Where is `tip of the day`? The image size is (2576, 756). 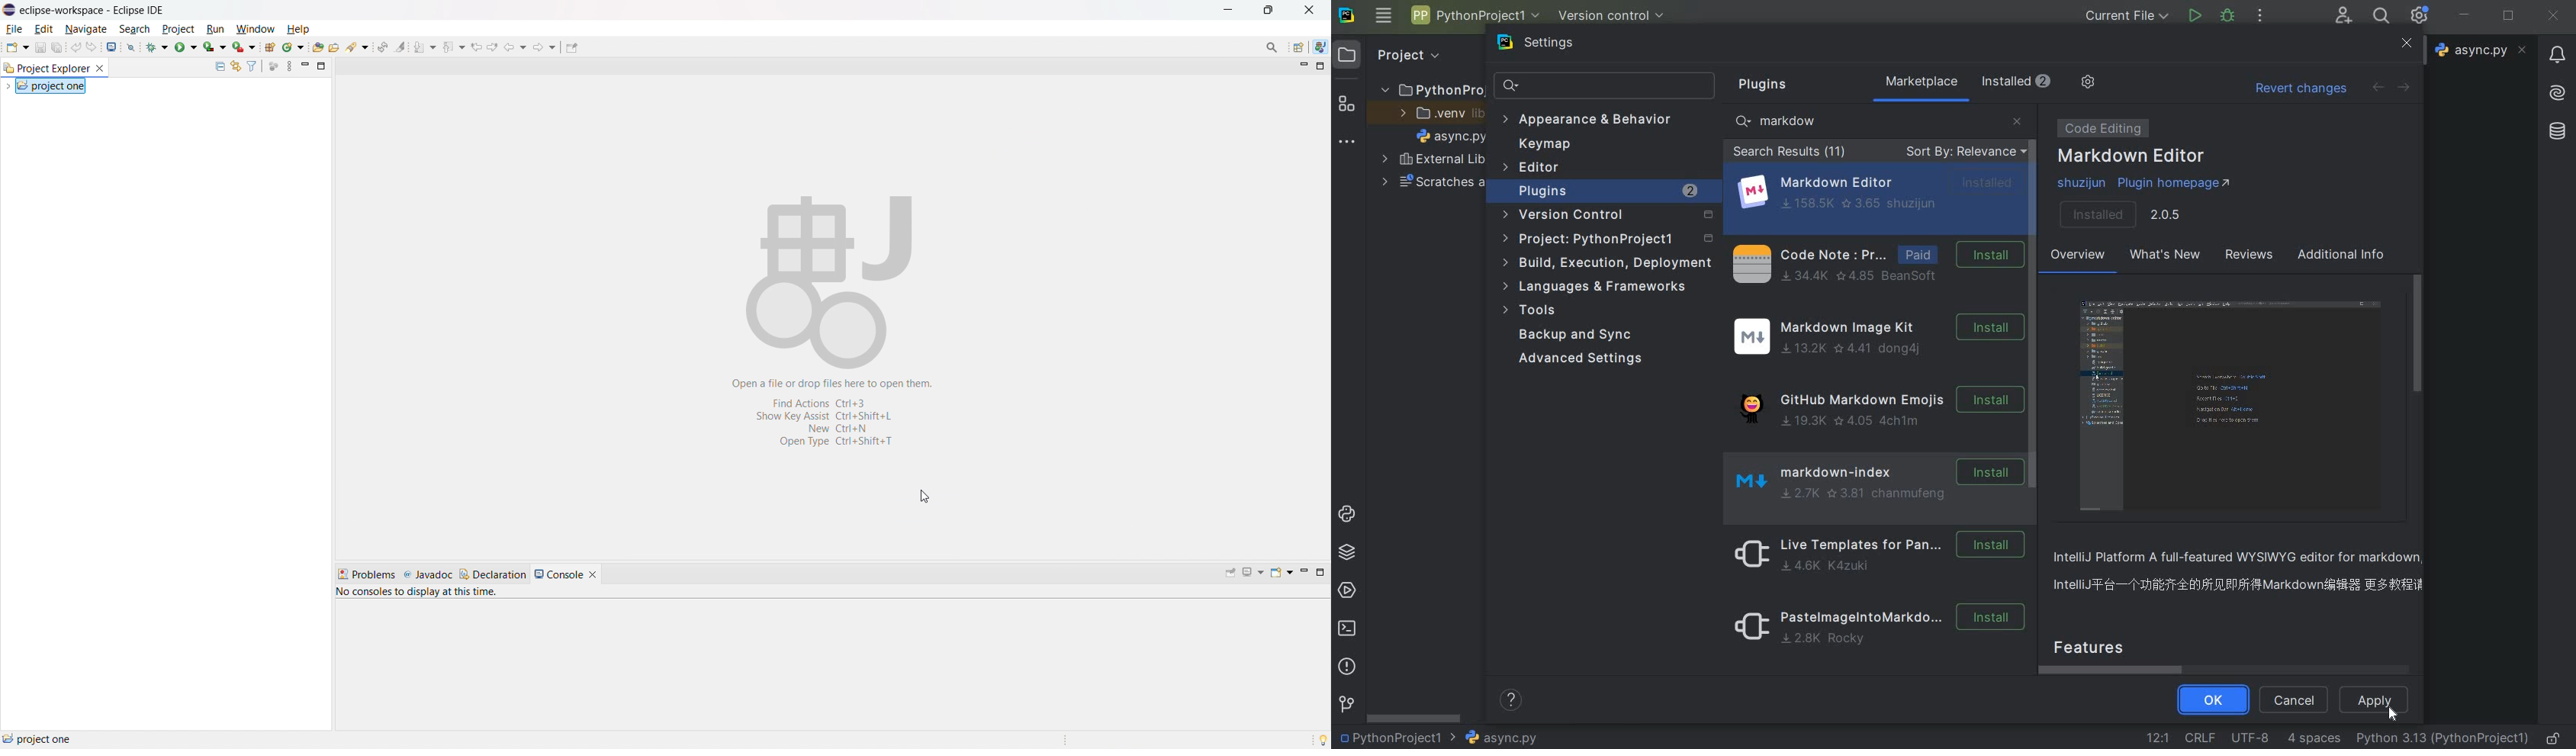
tip of the day is located at coordinates (1323, 739).